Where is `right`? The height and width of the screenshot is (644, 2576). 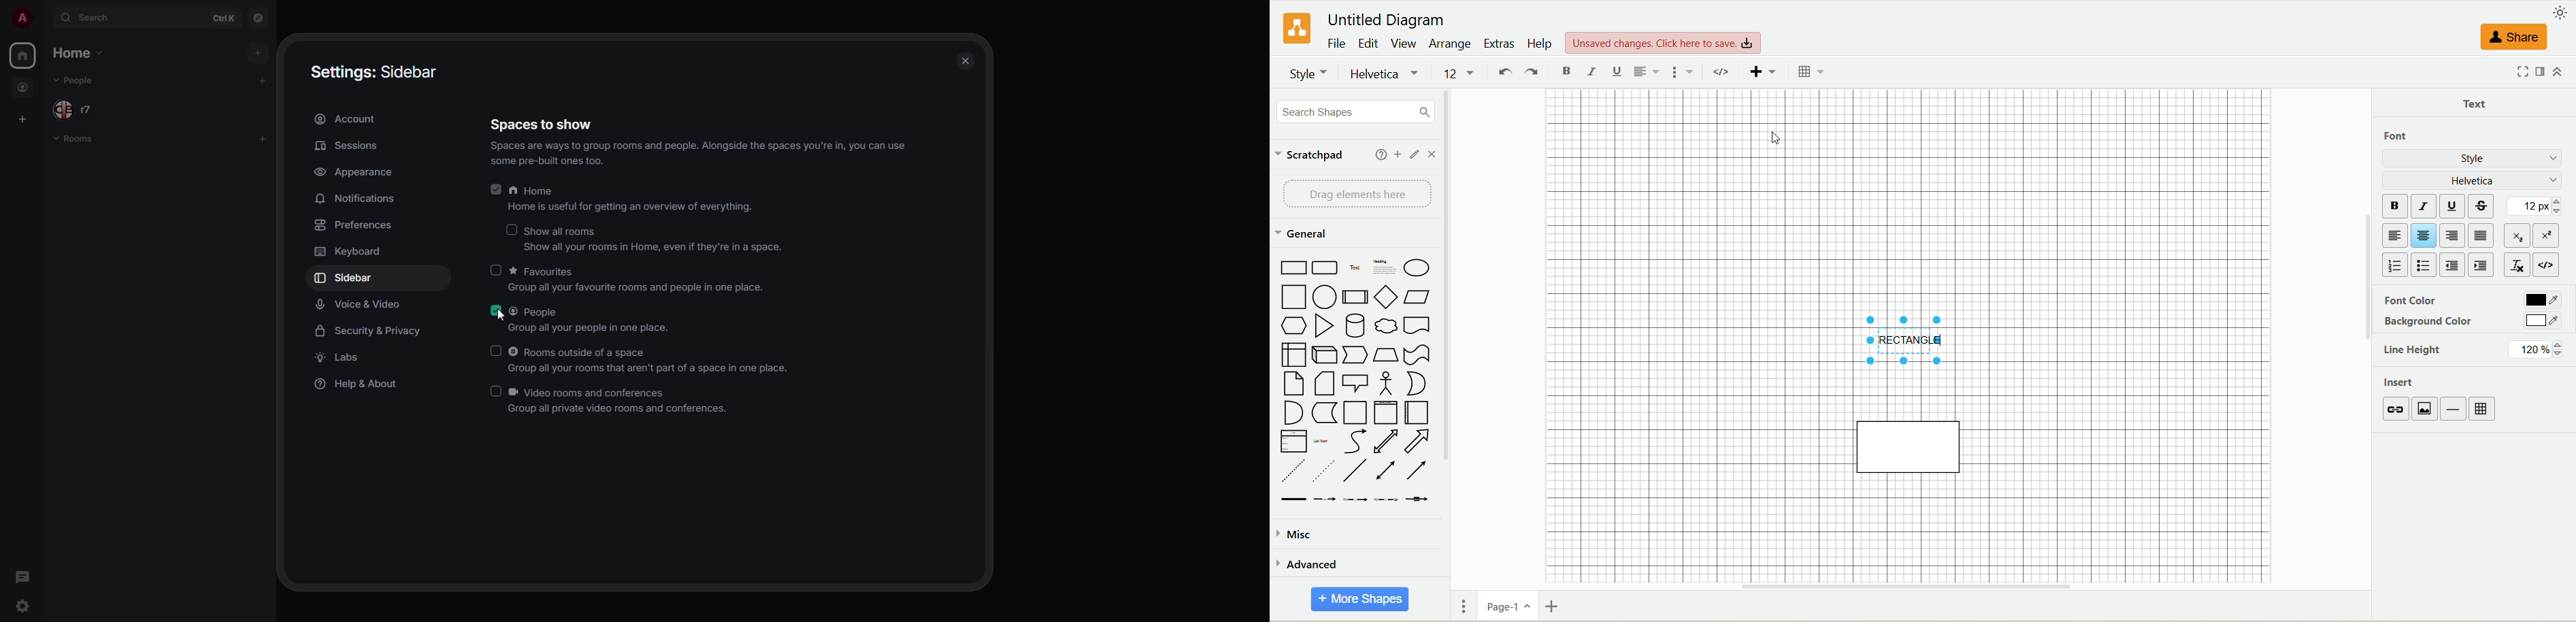 right is located at coordinates (2455, 235).